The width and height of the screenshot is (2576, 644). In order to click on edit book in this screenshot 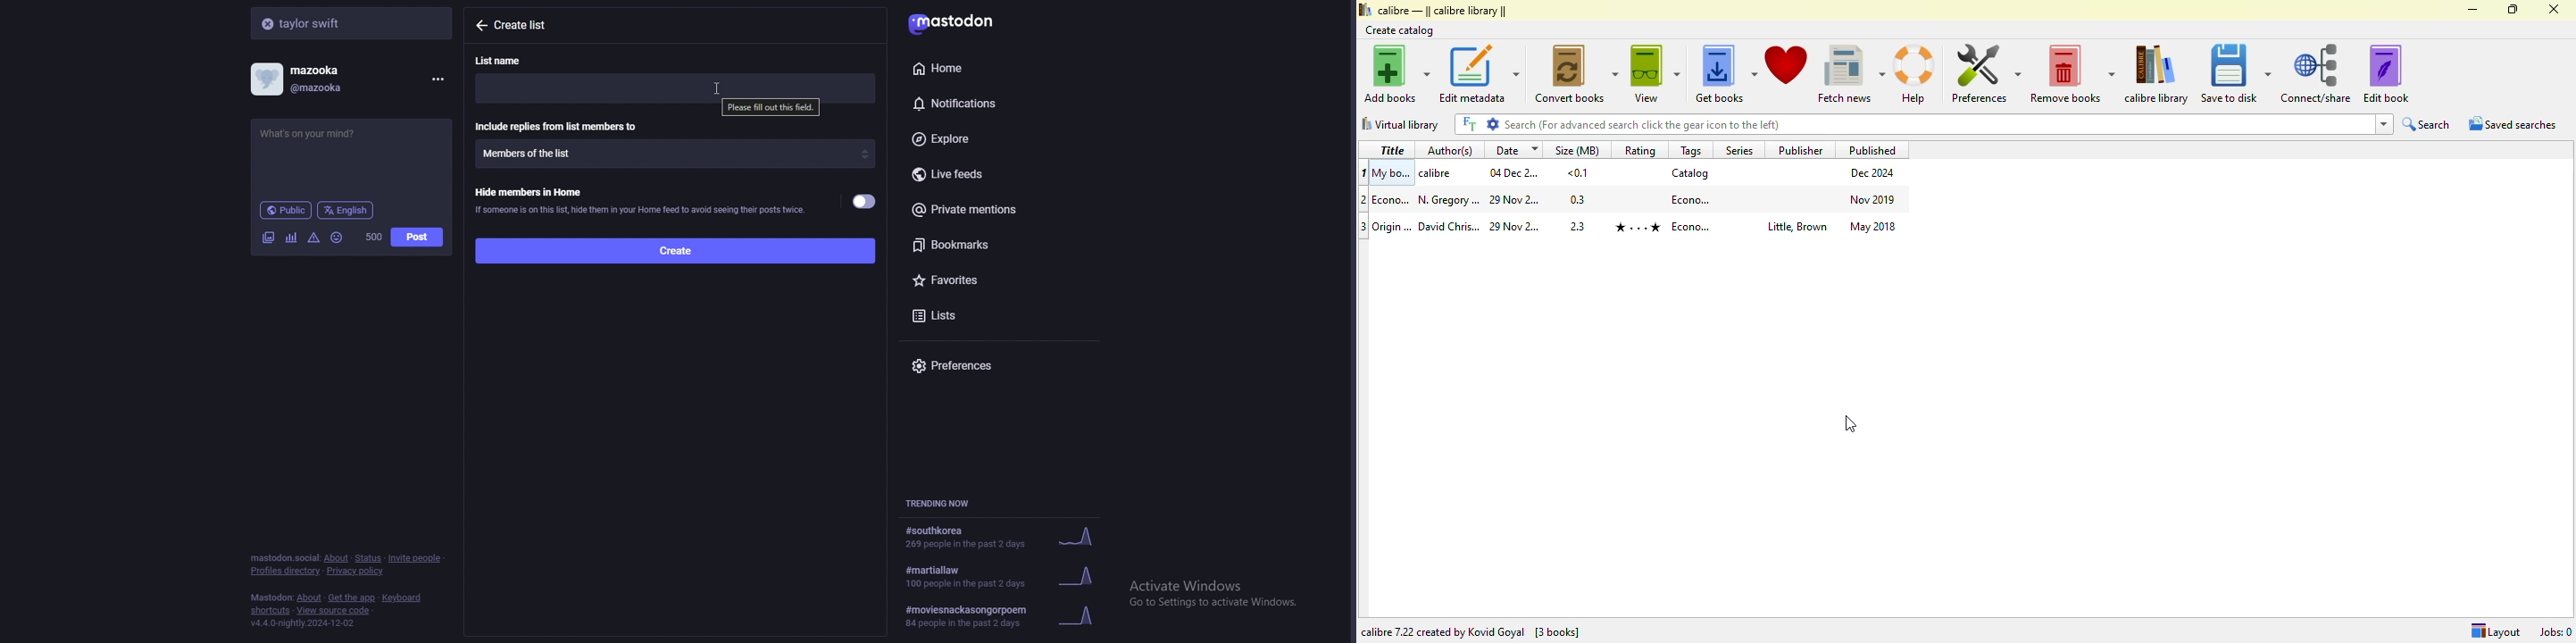, I will do `click(2386, 73)`.